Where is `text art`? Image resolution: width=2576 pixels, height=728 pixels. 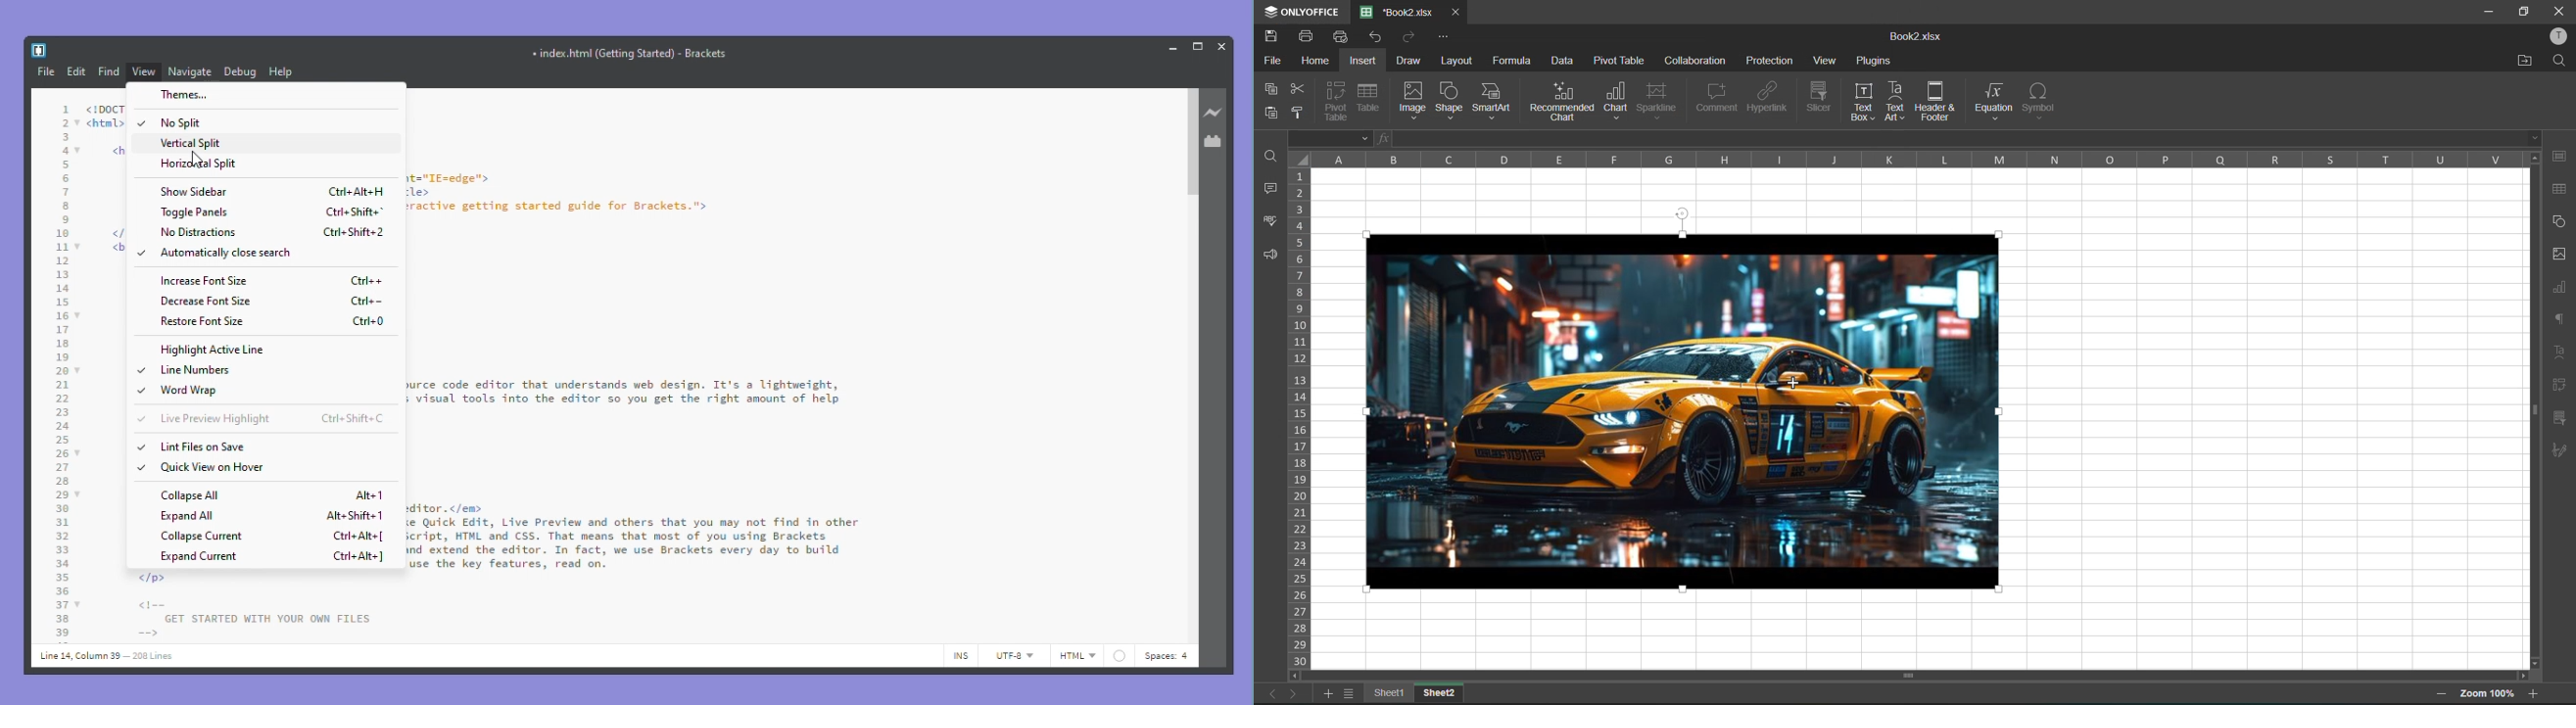
text art is located at coordinates (1894, 101).